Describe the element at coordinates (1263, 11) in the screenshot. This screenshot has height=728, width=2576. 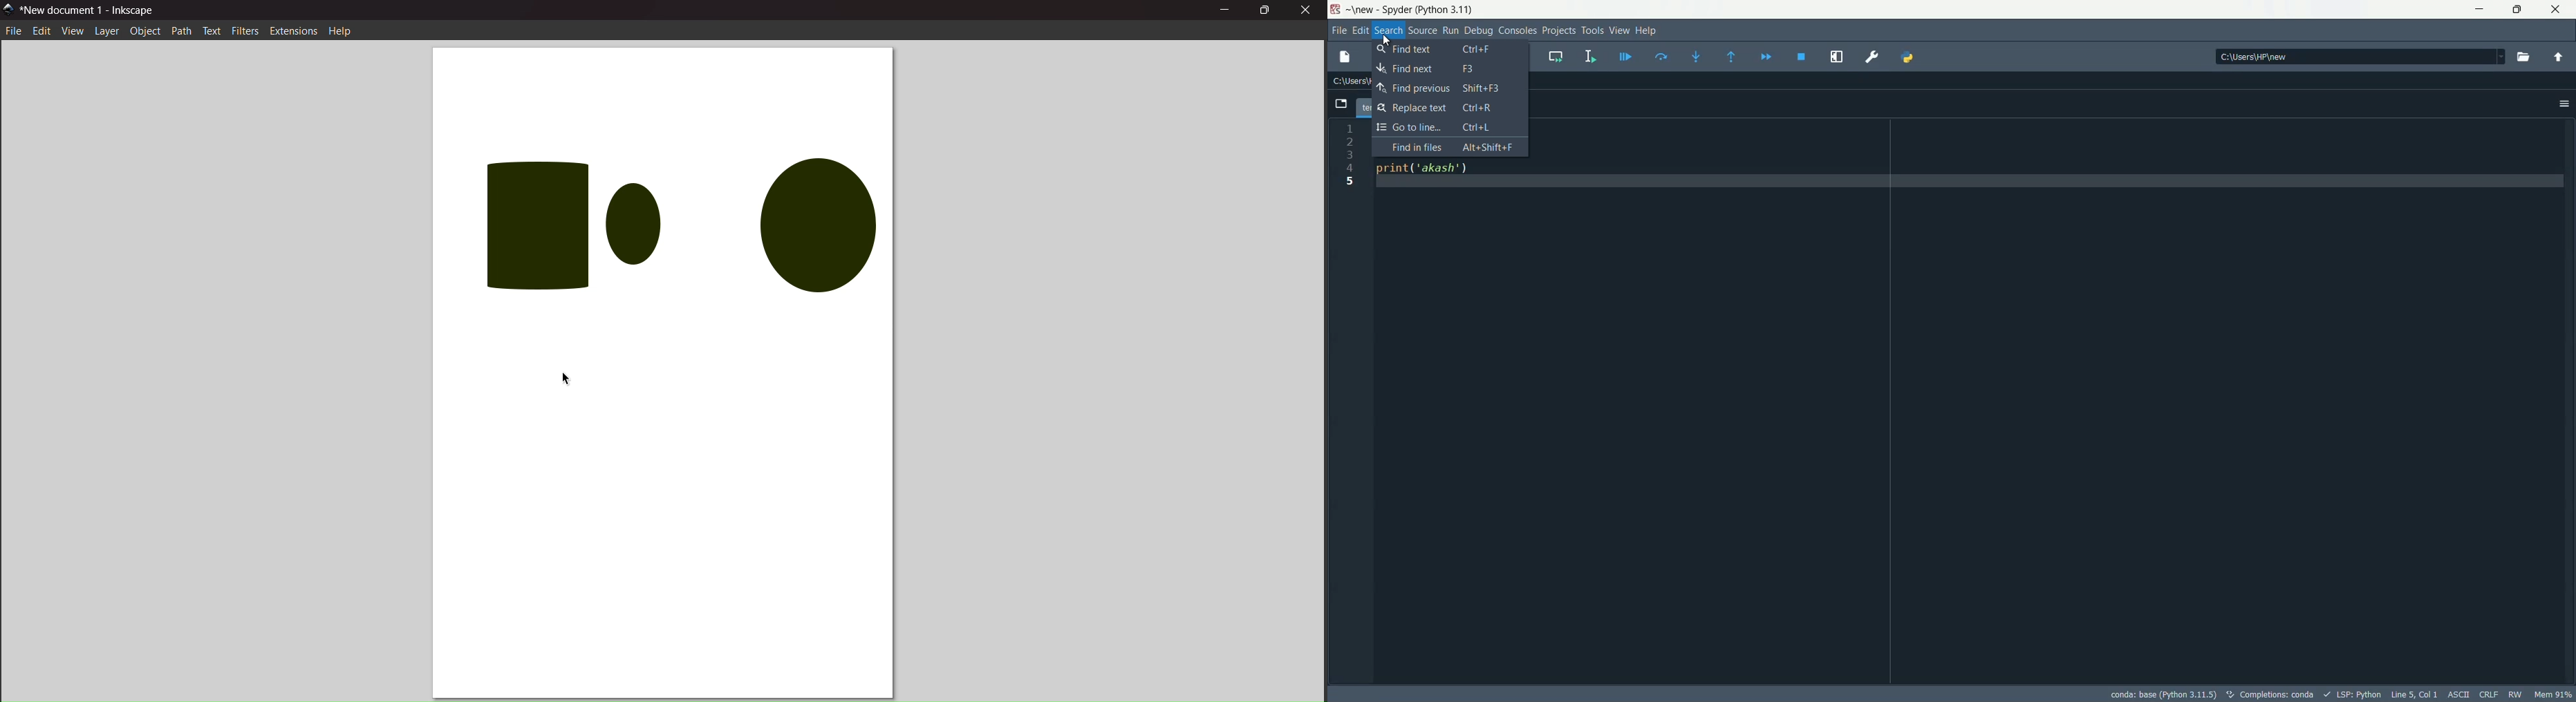
I see `maximize` at that location.